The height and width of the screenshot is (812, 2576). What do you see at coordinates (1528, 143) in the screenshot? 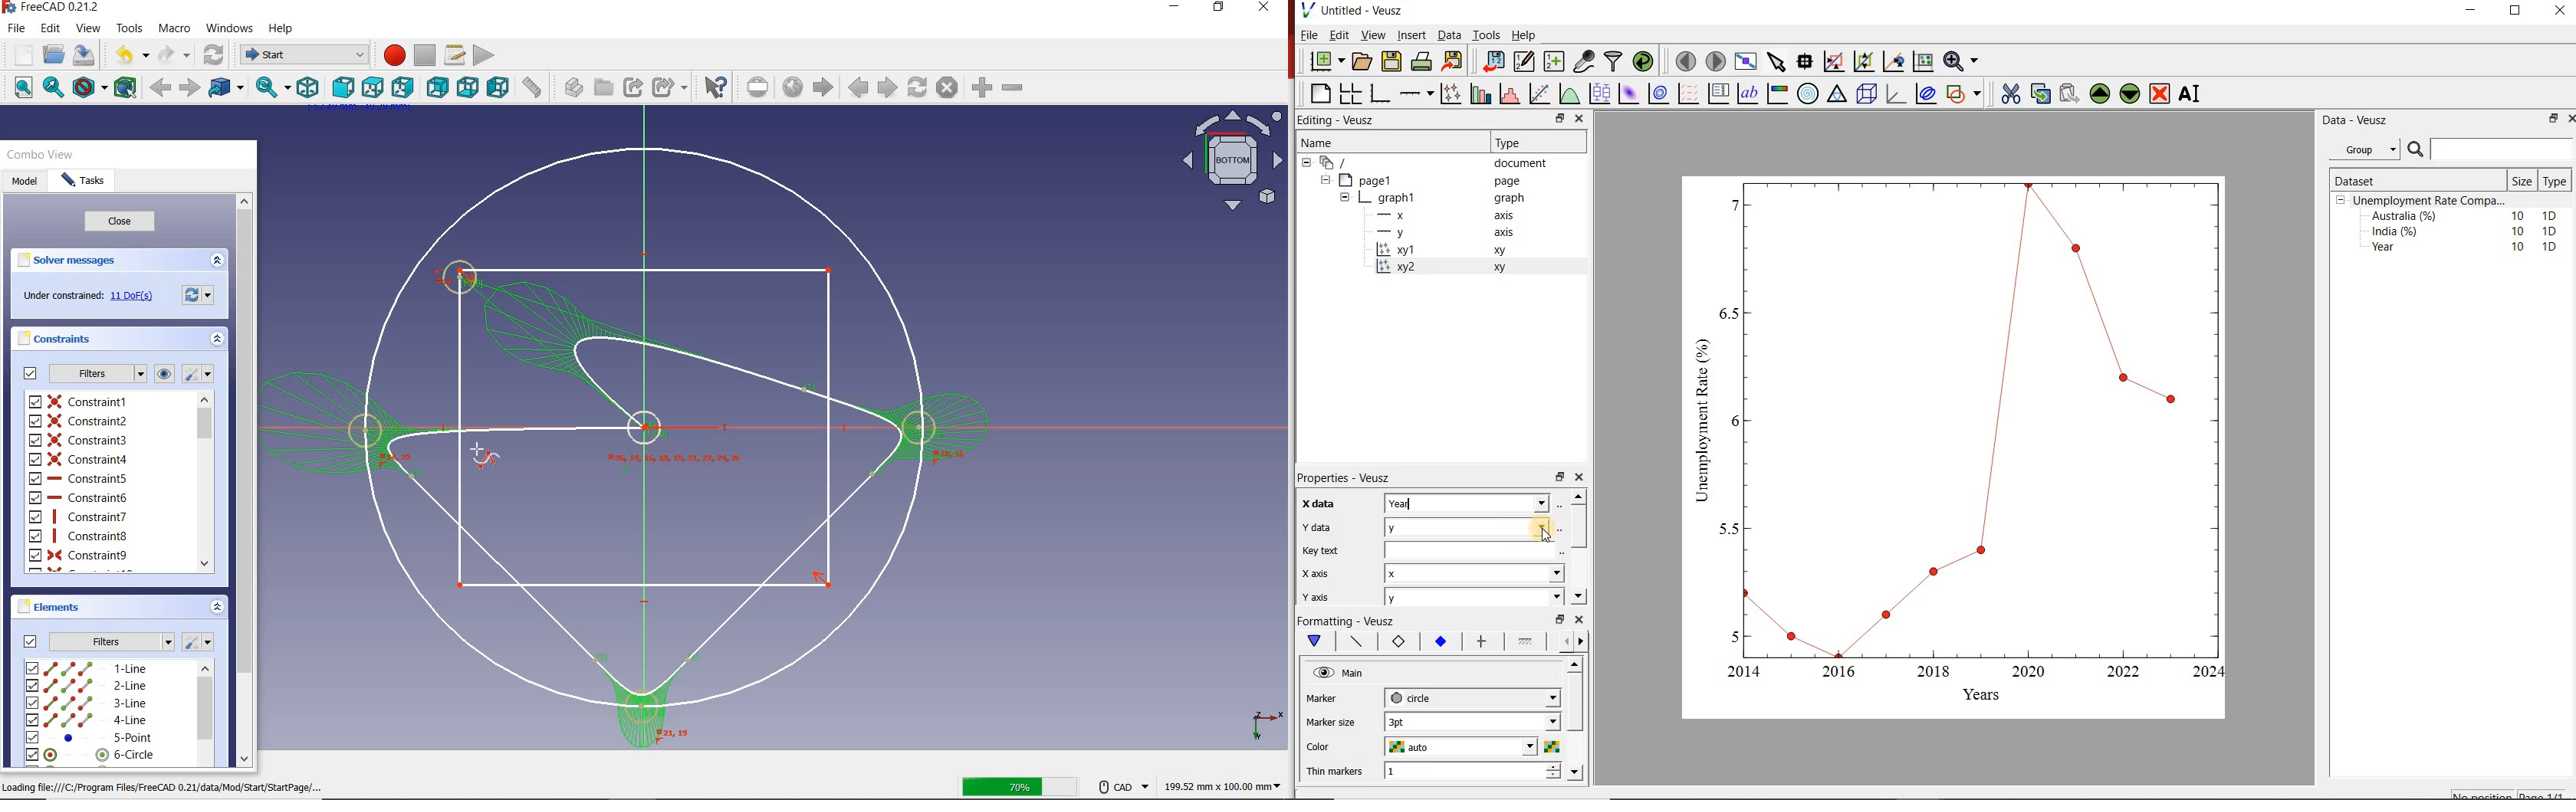
I see `Type` at bounding box center [1528, 143].